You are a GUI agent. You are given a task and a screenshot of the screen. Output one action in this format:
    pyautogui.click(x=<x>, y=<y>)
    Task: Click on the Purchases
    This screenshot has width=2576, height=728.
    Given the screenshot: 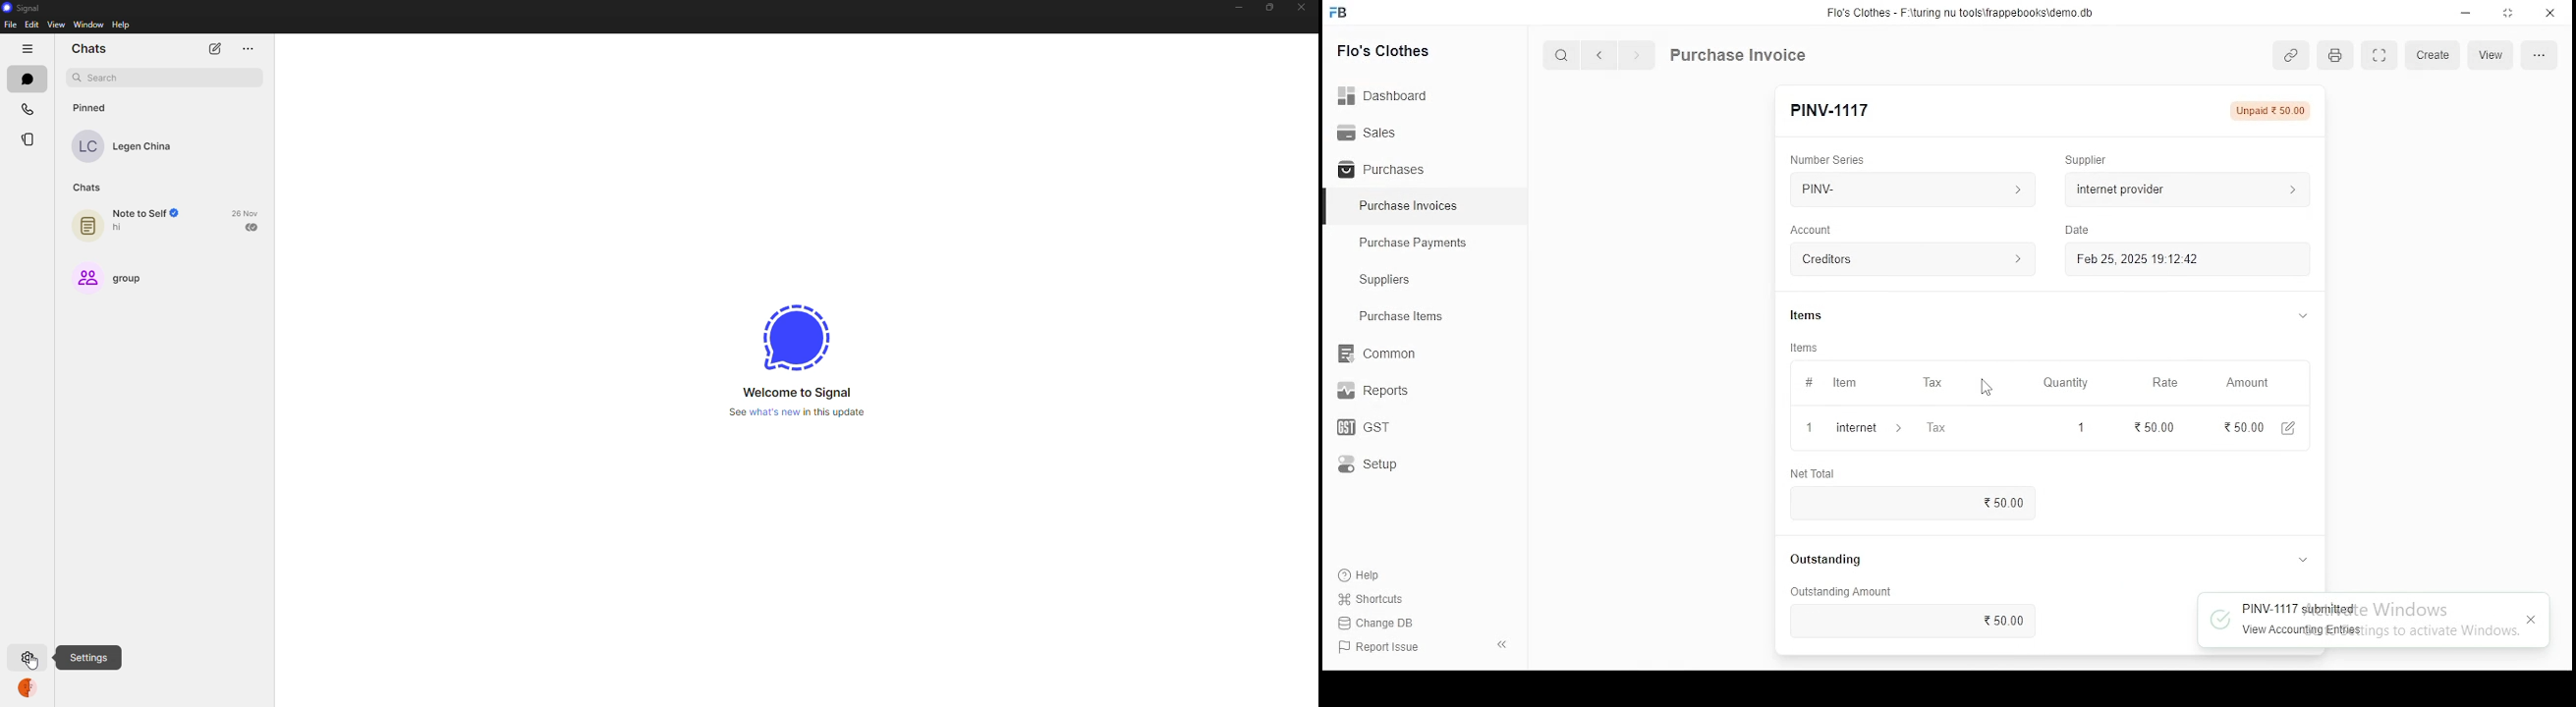 What is the action you would take?
    pyautogui.click(x=1382, y=170)
    